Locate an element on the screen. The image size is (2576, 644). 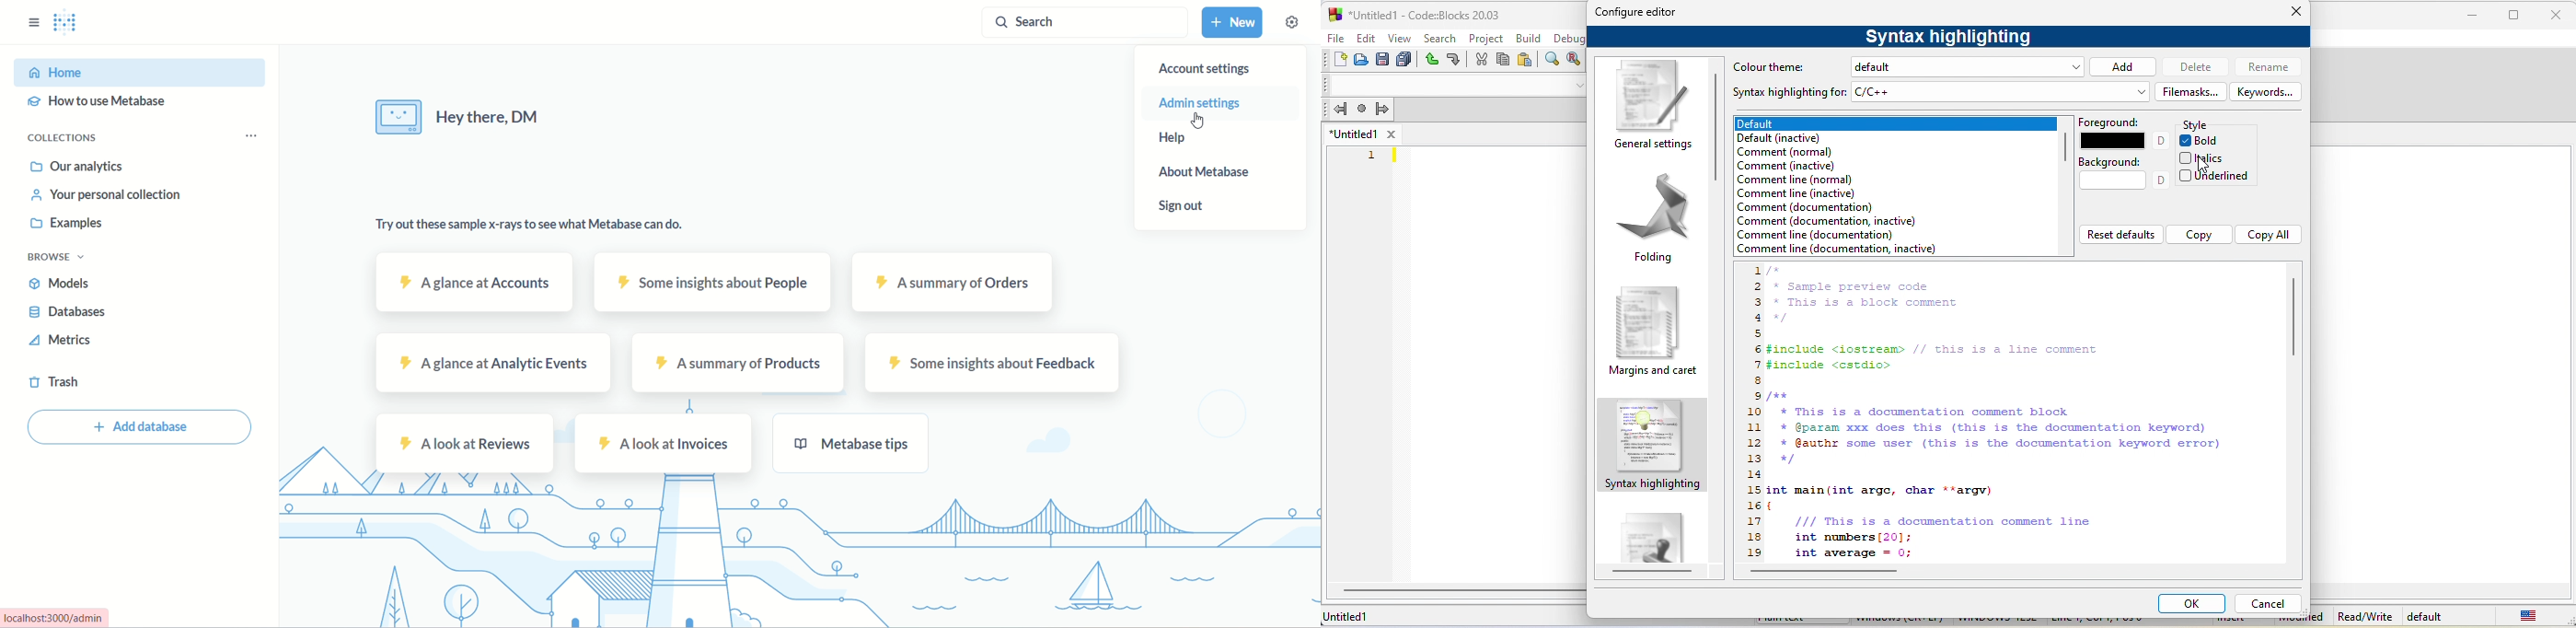
horizontal scroll bar is located at coordinates (1463, 590).